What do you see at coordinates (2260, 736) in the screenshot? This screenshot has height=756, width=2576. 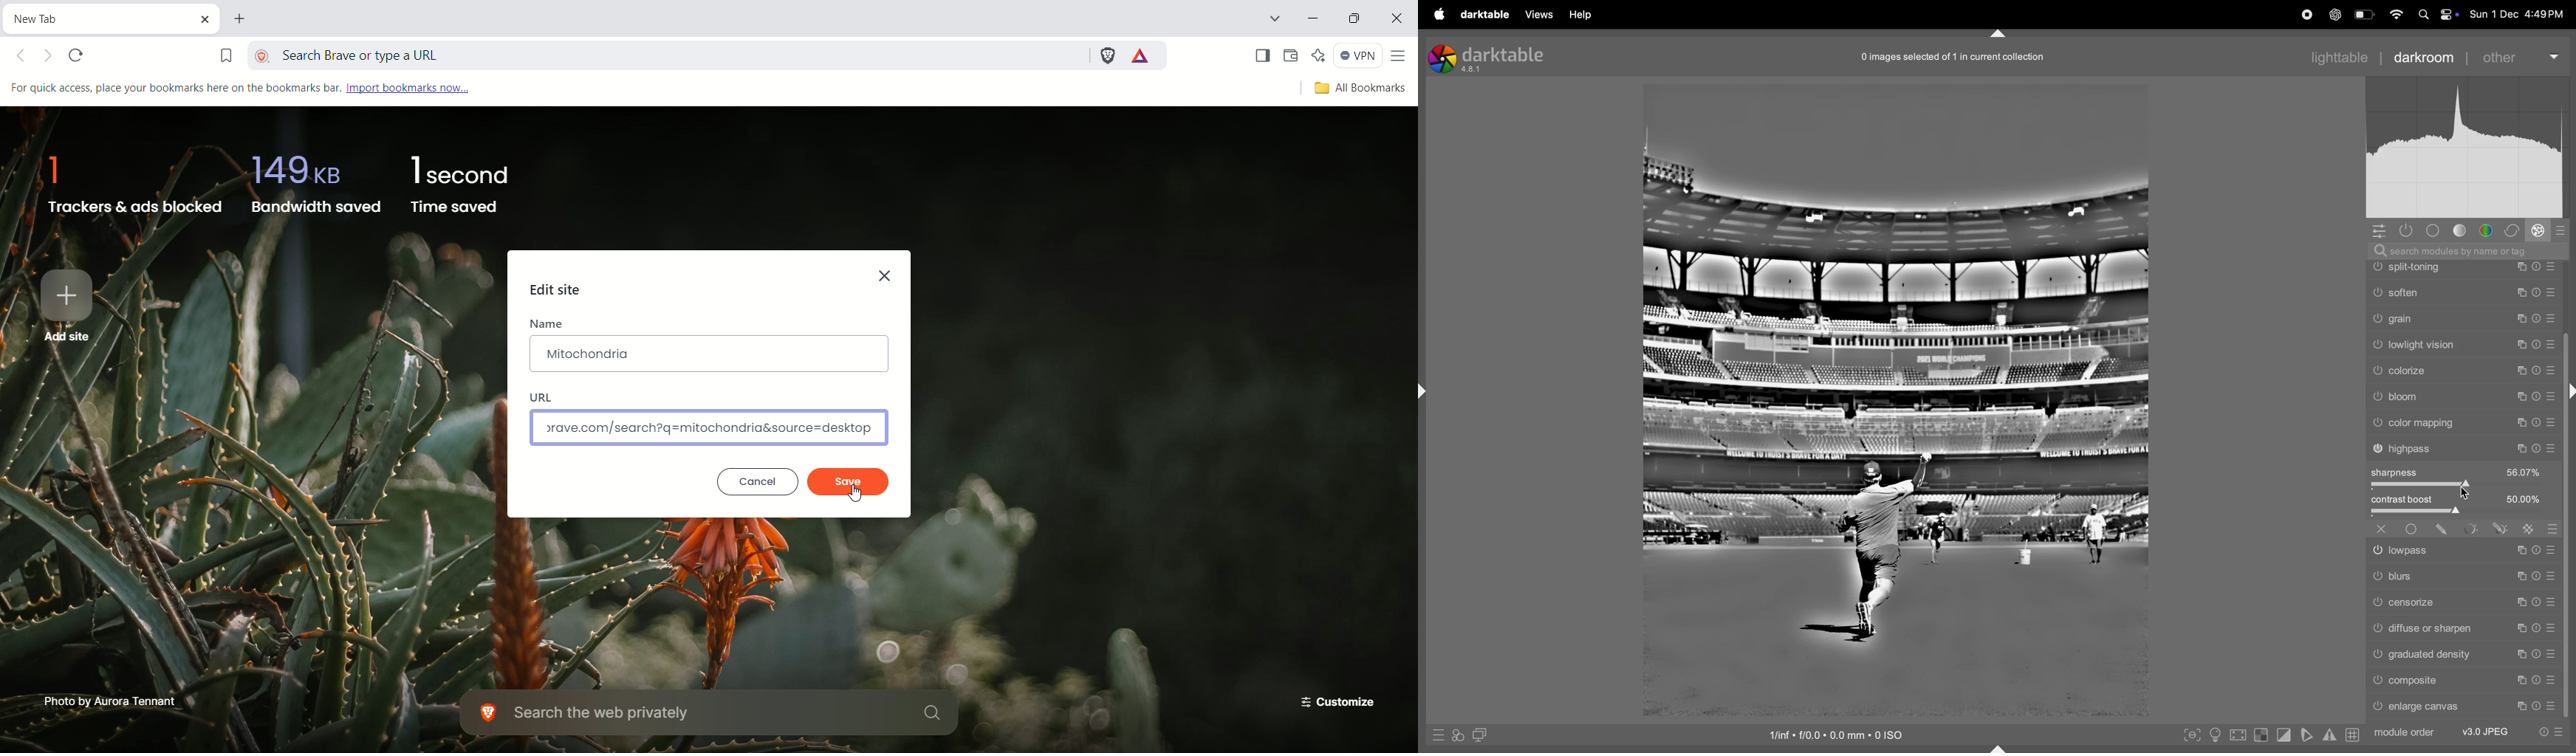 I see `toggle raw indication exposure` at bounding box center [2260, 736].